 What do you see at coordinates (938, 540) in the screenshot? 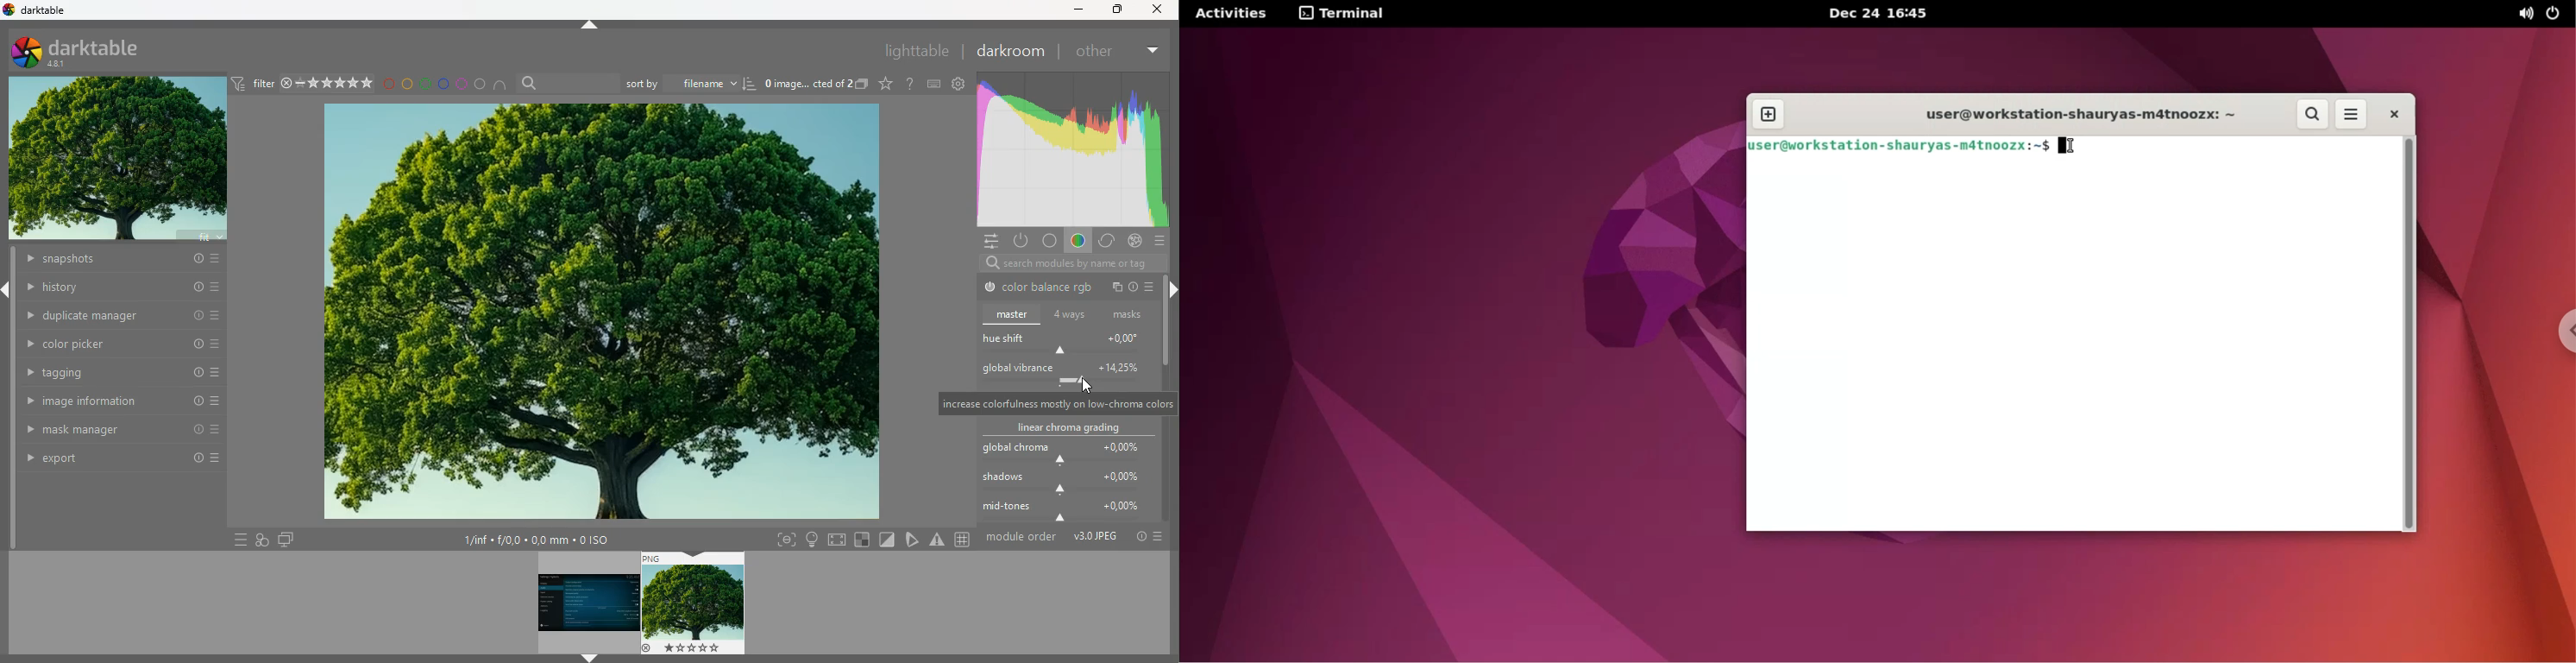
I see `warning` at bounding box center [938, 540].